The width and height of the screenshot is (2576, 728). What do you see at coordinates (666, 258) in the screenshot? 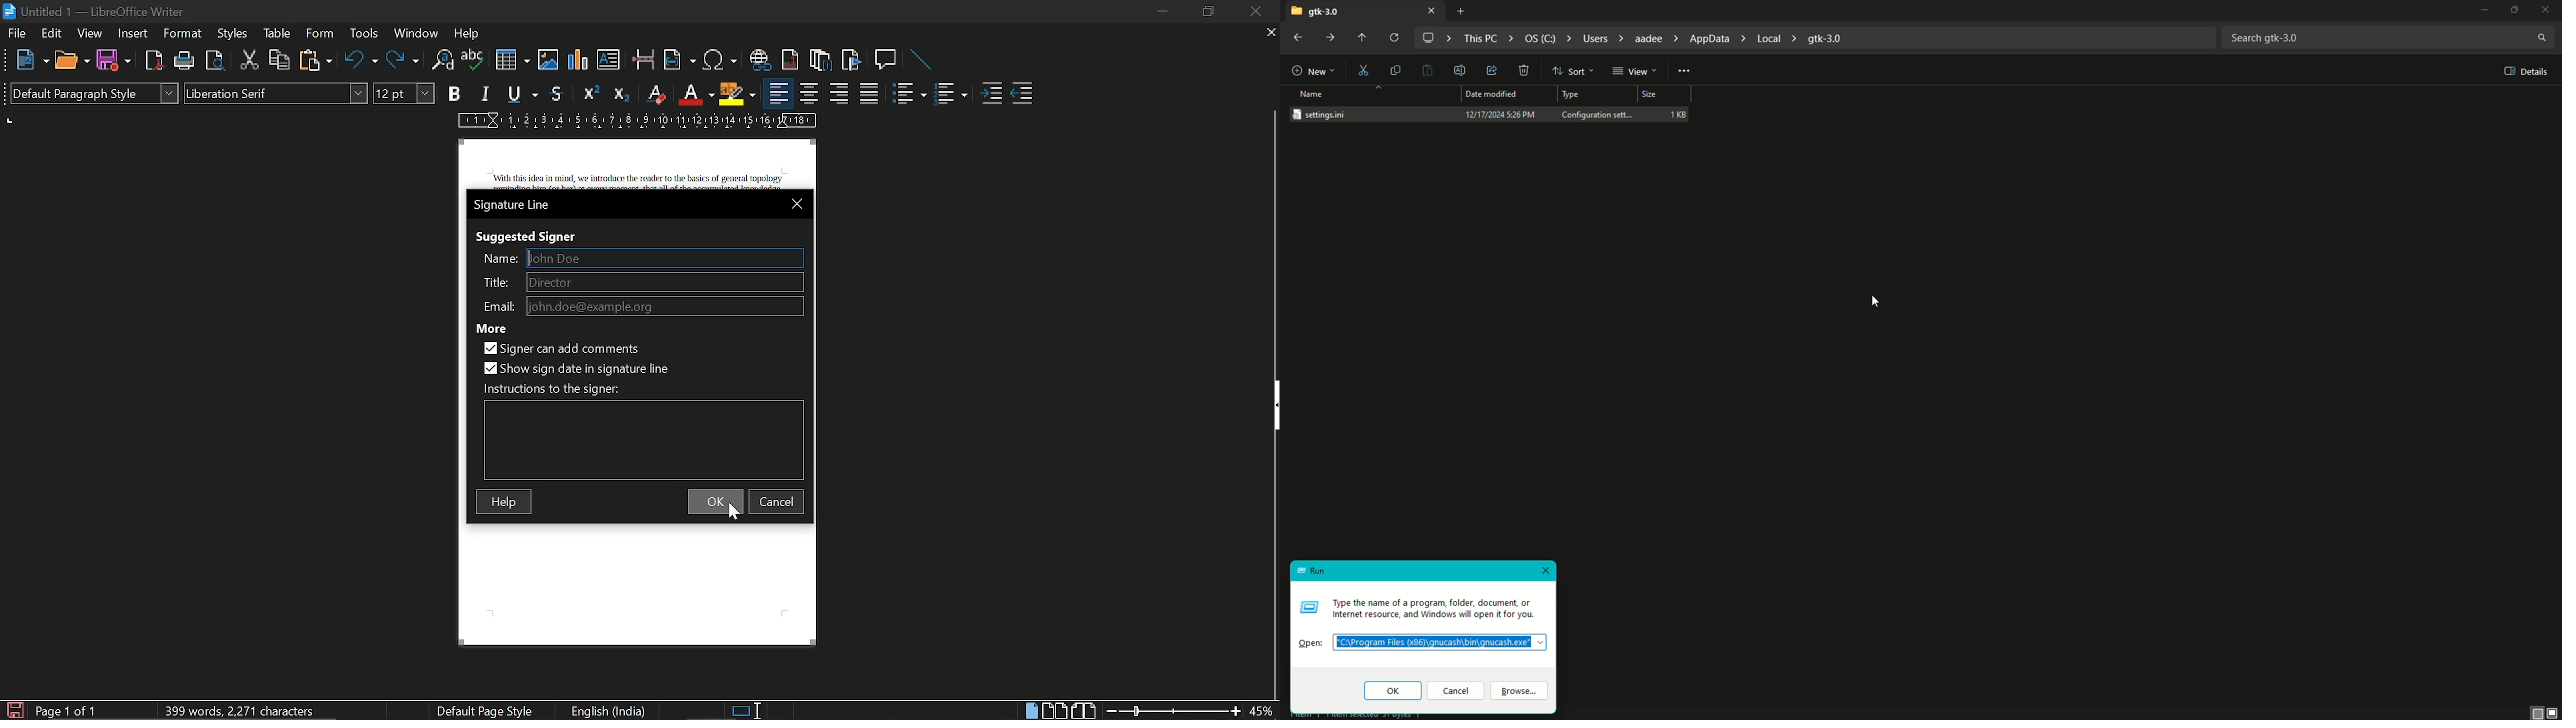
I see `name` at bounding box center [666, 258].